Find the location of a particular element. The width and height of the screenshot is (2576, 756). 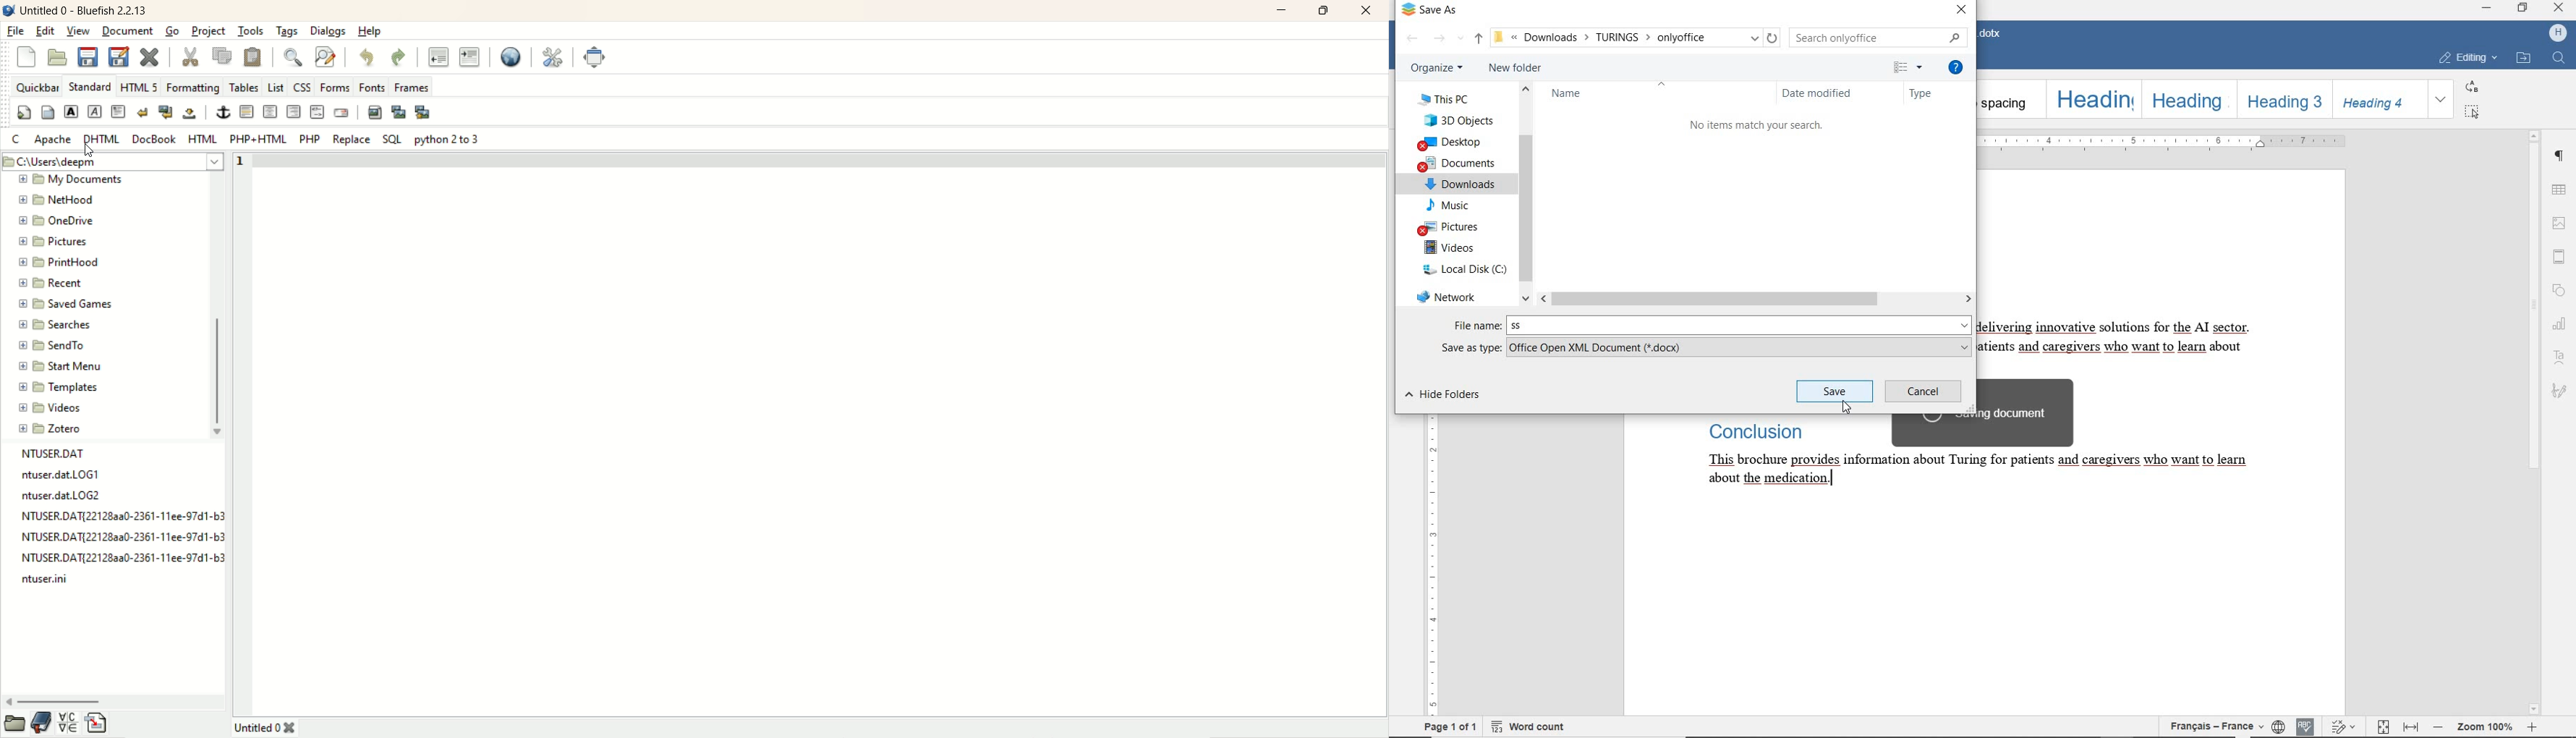

TRACK CHANGES is located at coordinates (2347, 725).